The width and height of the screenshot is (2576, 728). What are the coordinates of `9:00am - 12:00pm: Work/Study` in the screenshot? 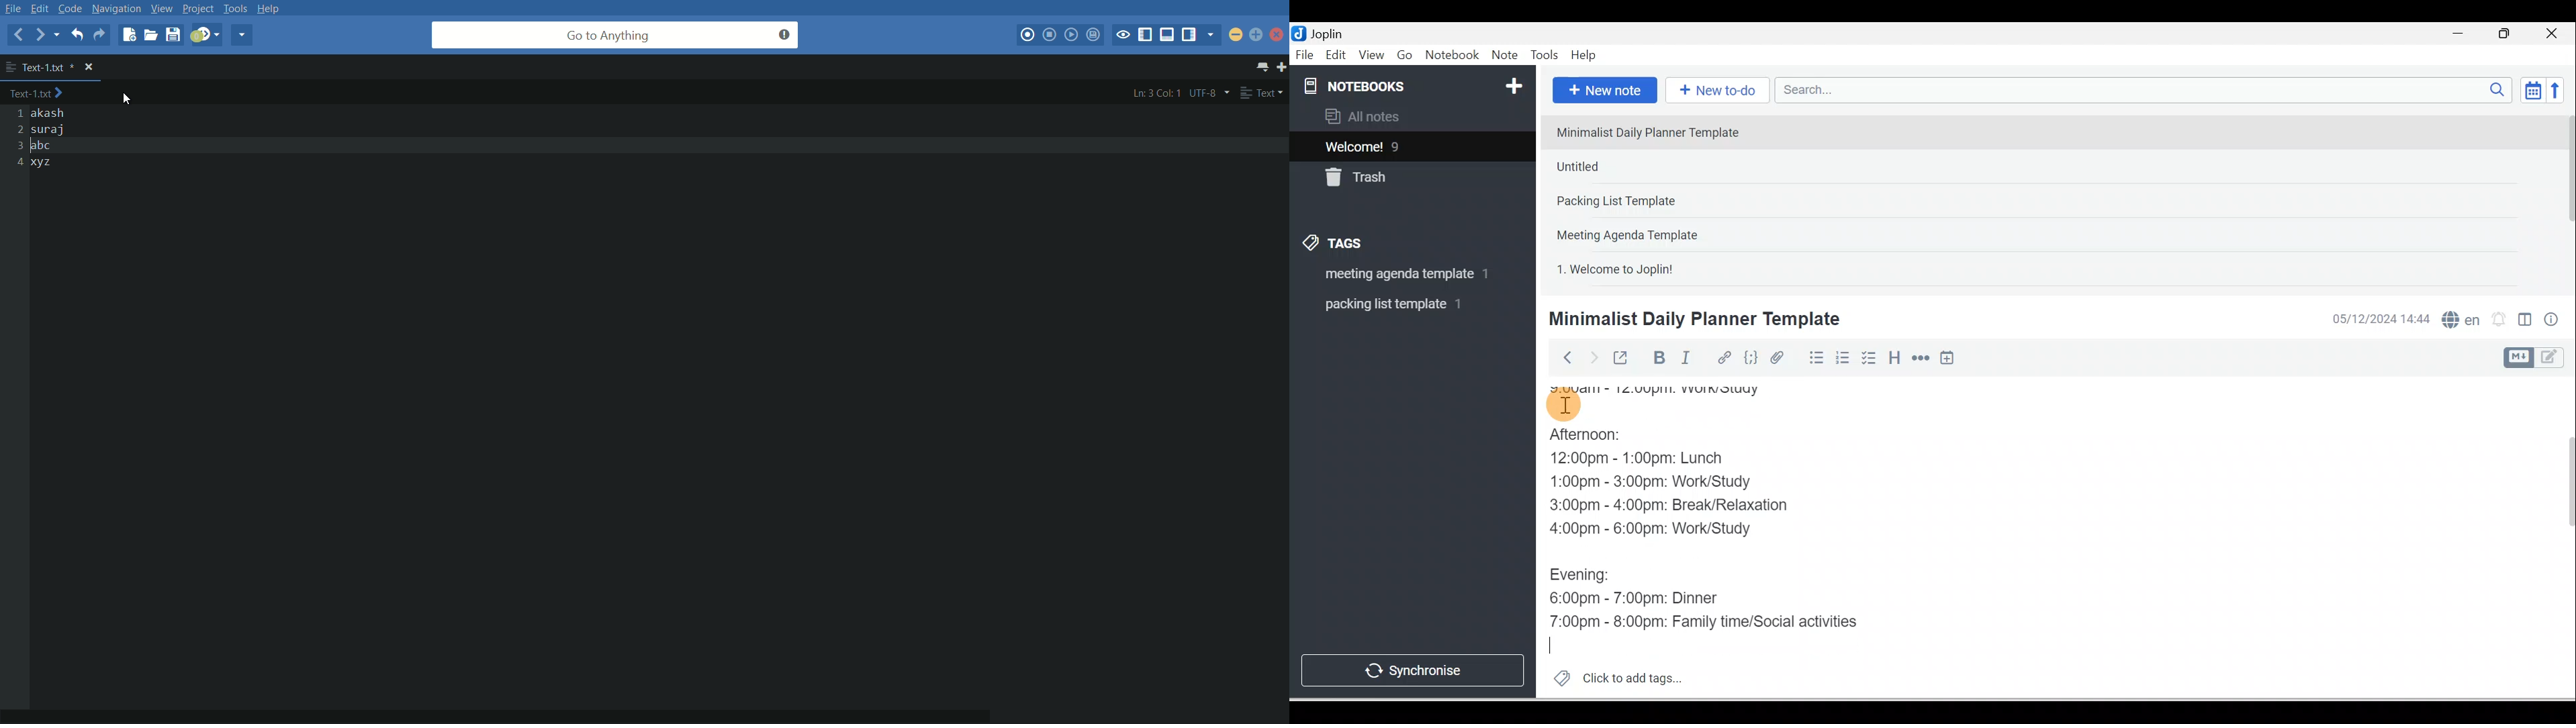 It's located at (1676, 386).